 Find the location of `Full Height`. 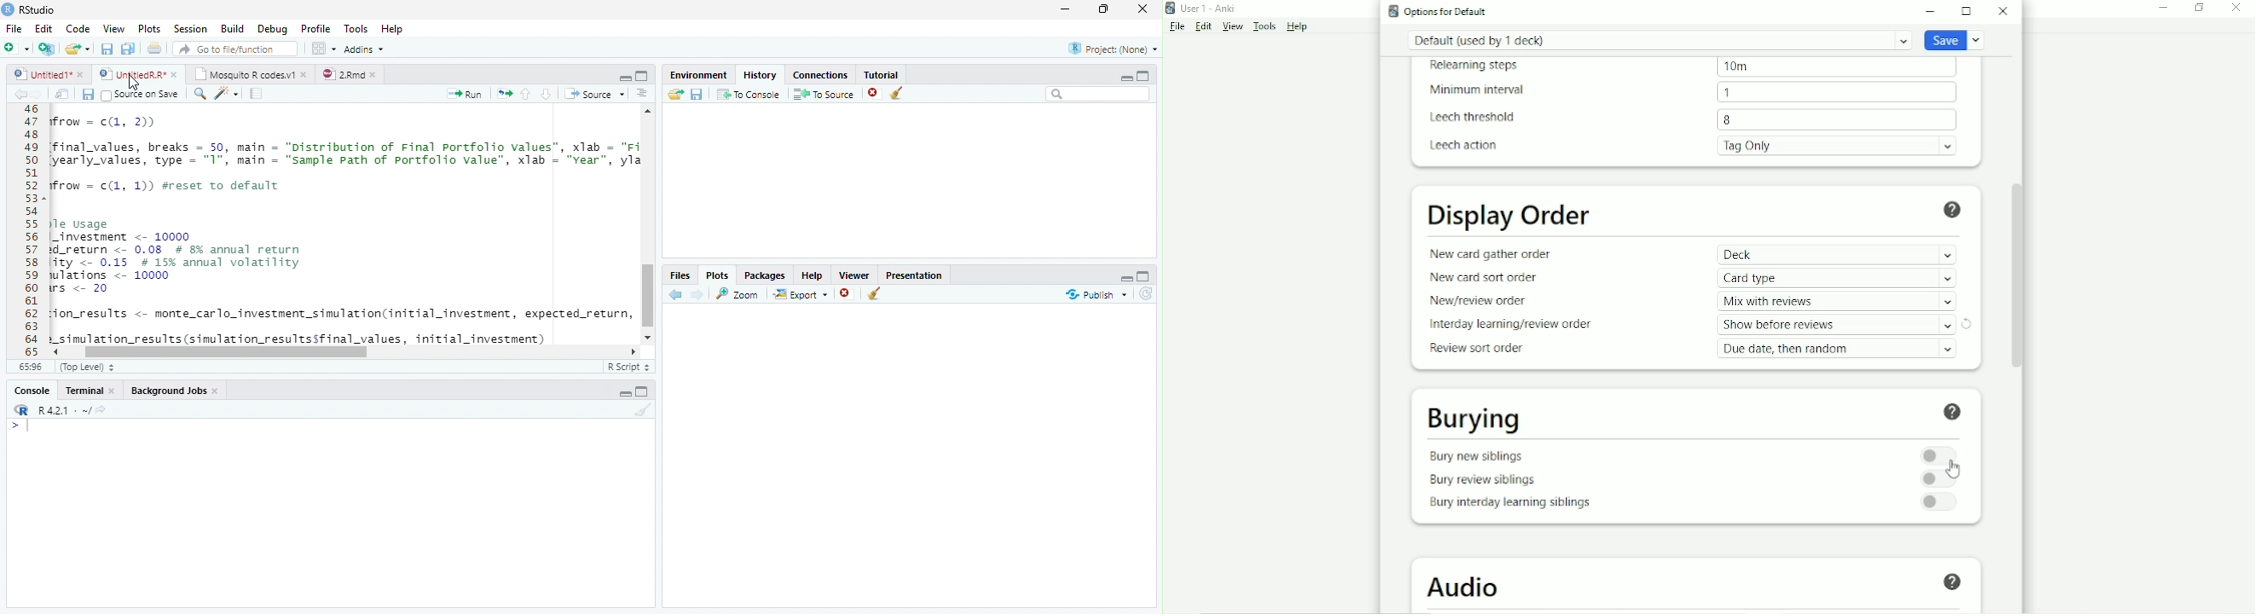

Full Height is located at coordinates (645, 391).